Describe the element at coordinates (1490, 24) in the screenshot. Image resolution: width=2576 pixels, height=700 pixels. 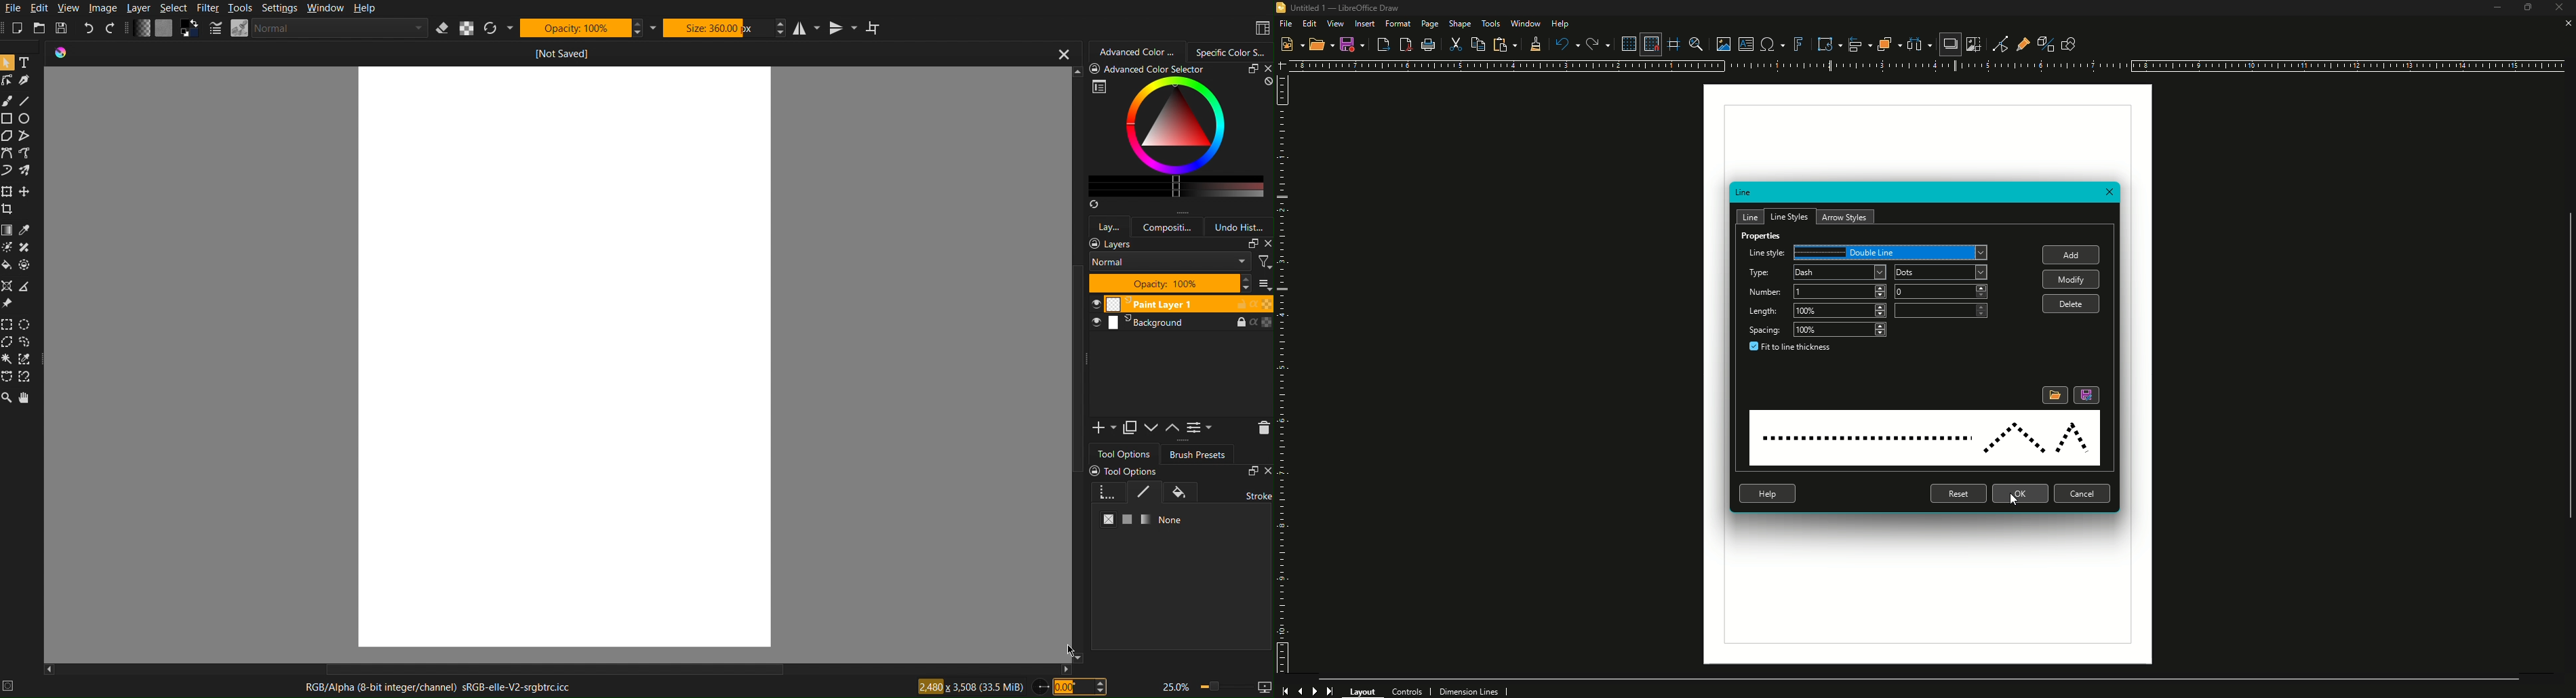
I see `Tools` at that location.